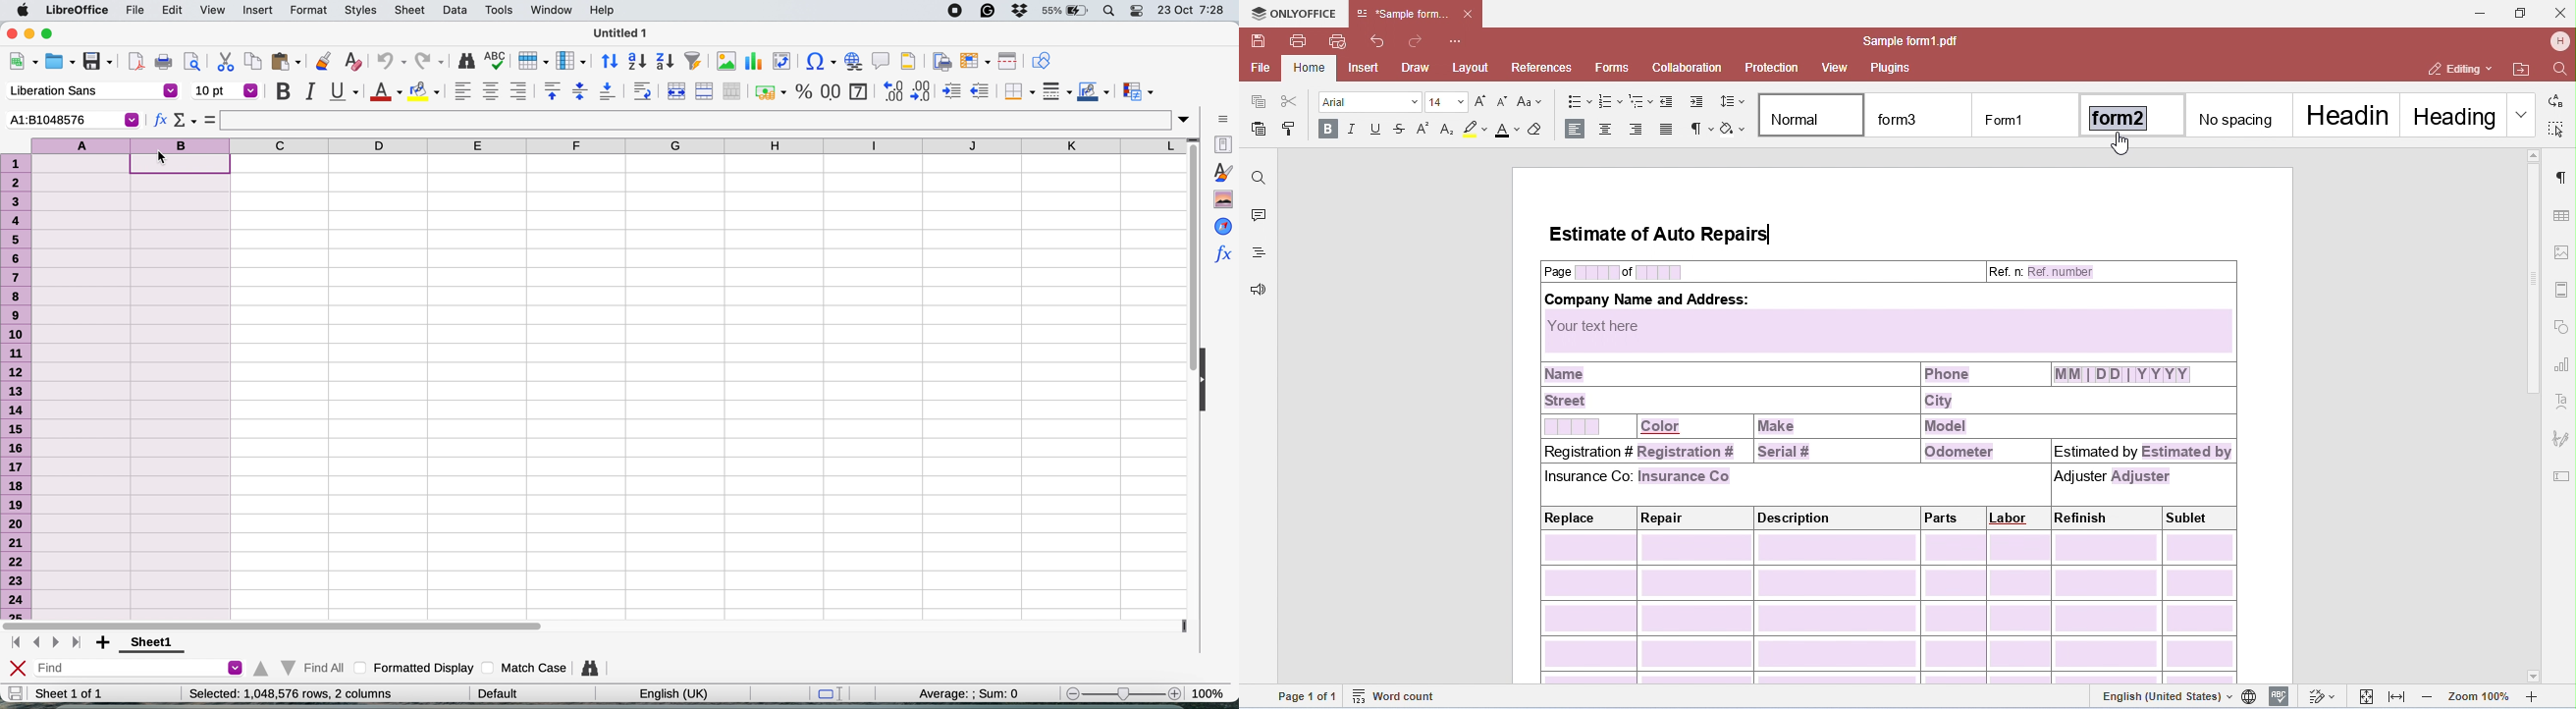 The image size is (2576, 728). I want to click on new, so click(22, 62).